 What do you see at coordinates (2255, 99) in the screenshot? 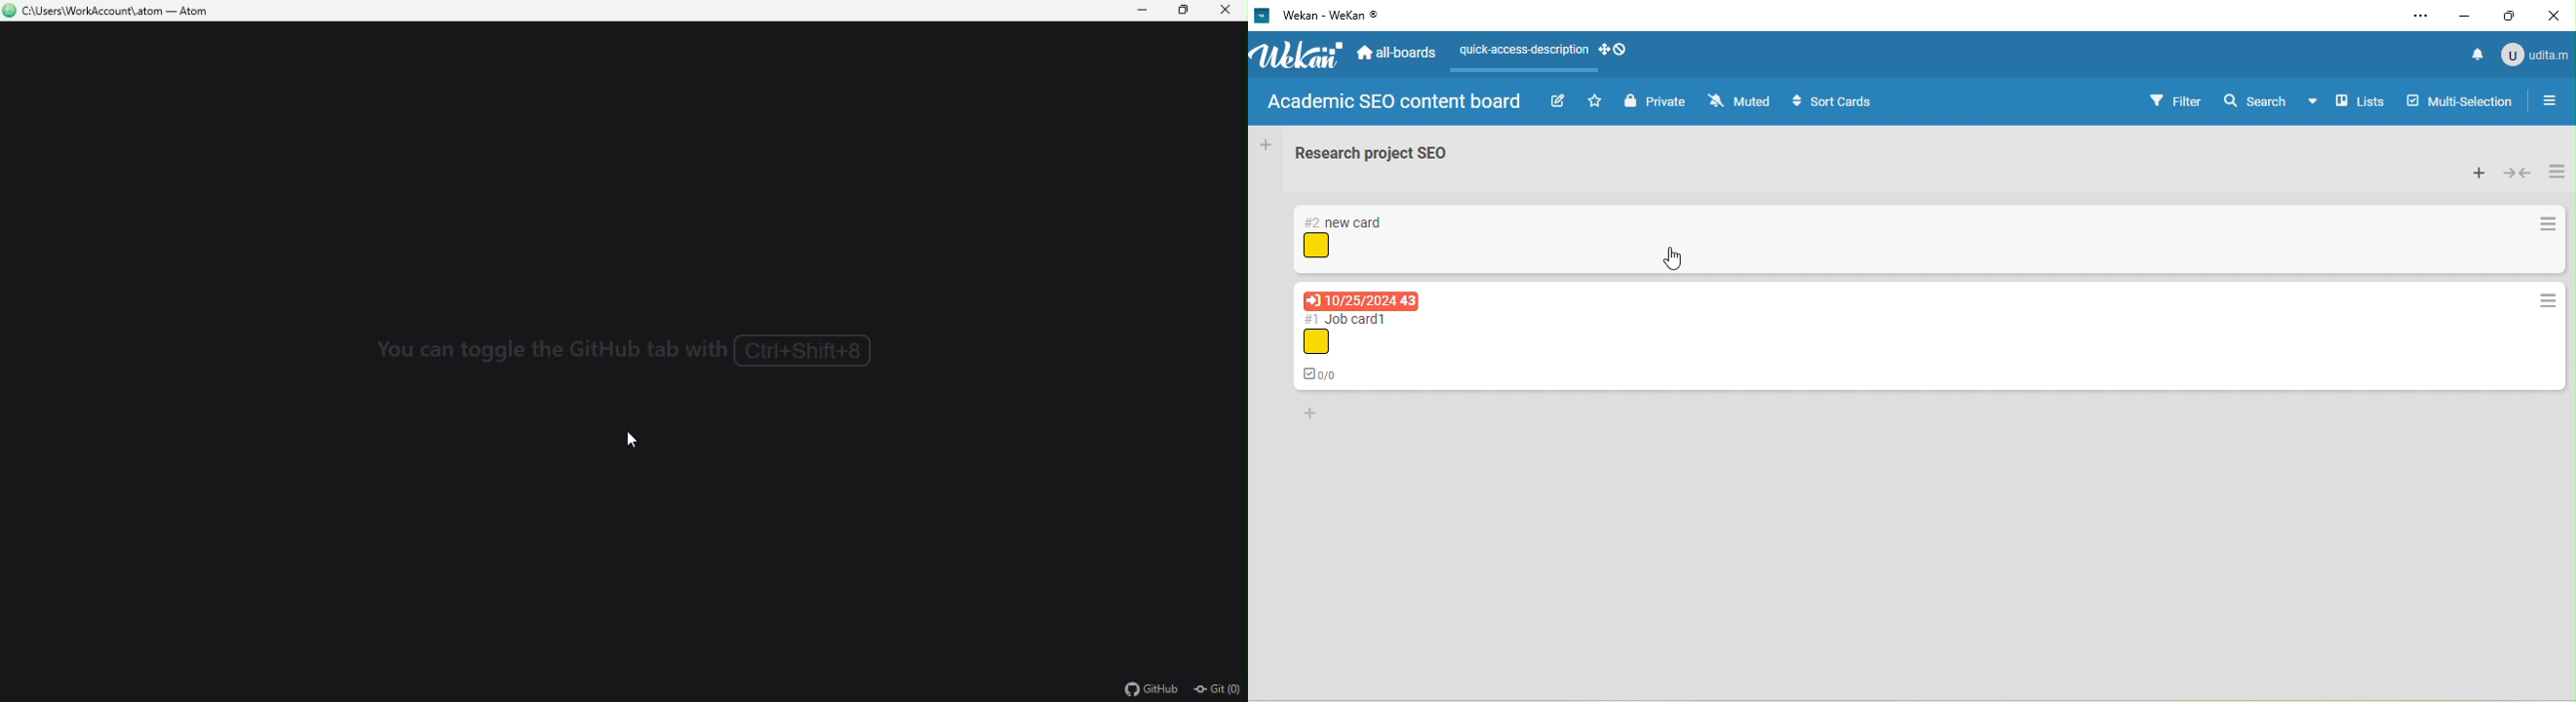
I see `search` at bounding box center [2255, 99].